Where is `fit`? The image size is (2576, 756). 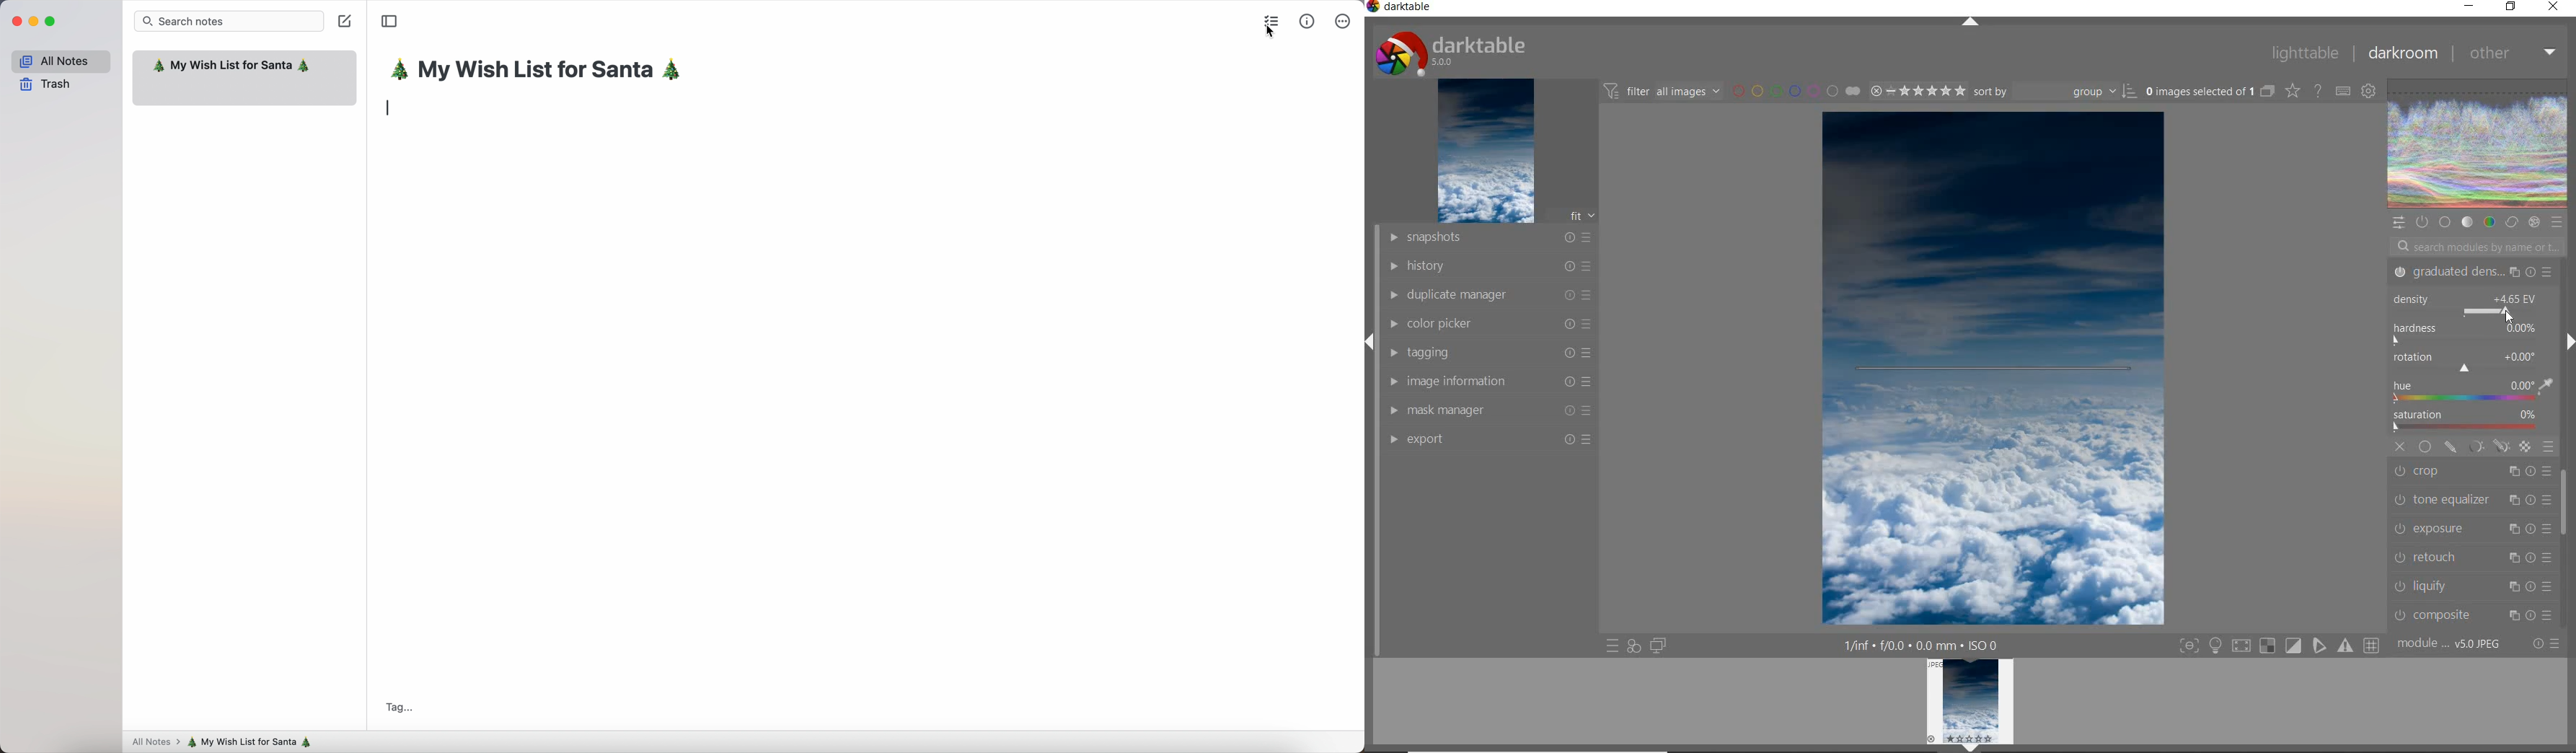 fit is located at coordinates (1574, 216).